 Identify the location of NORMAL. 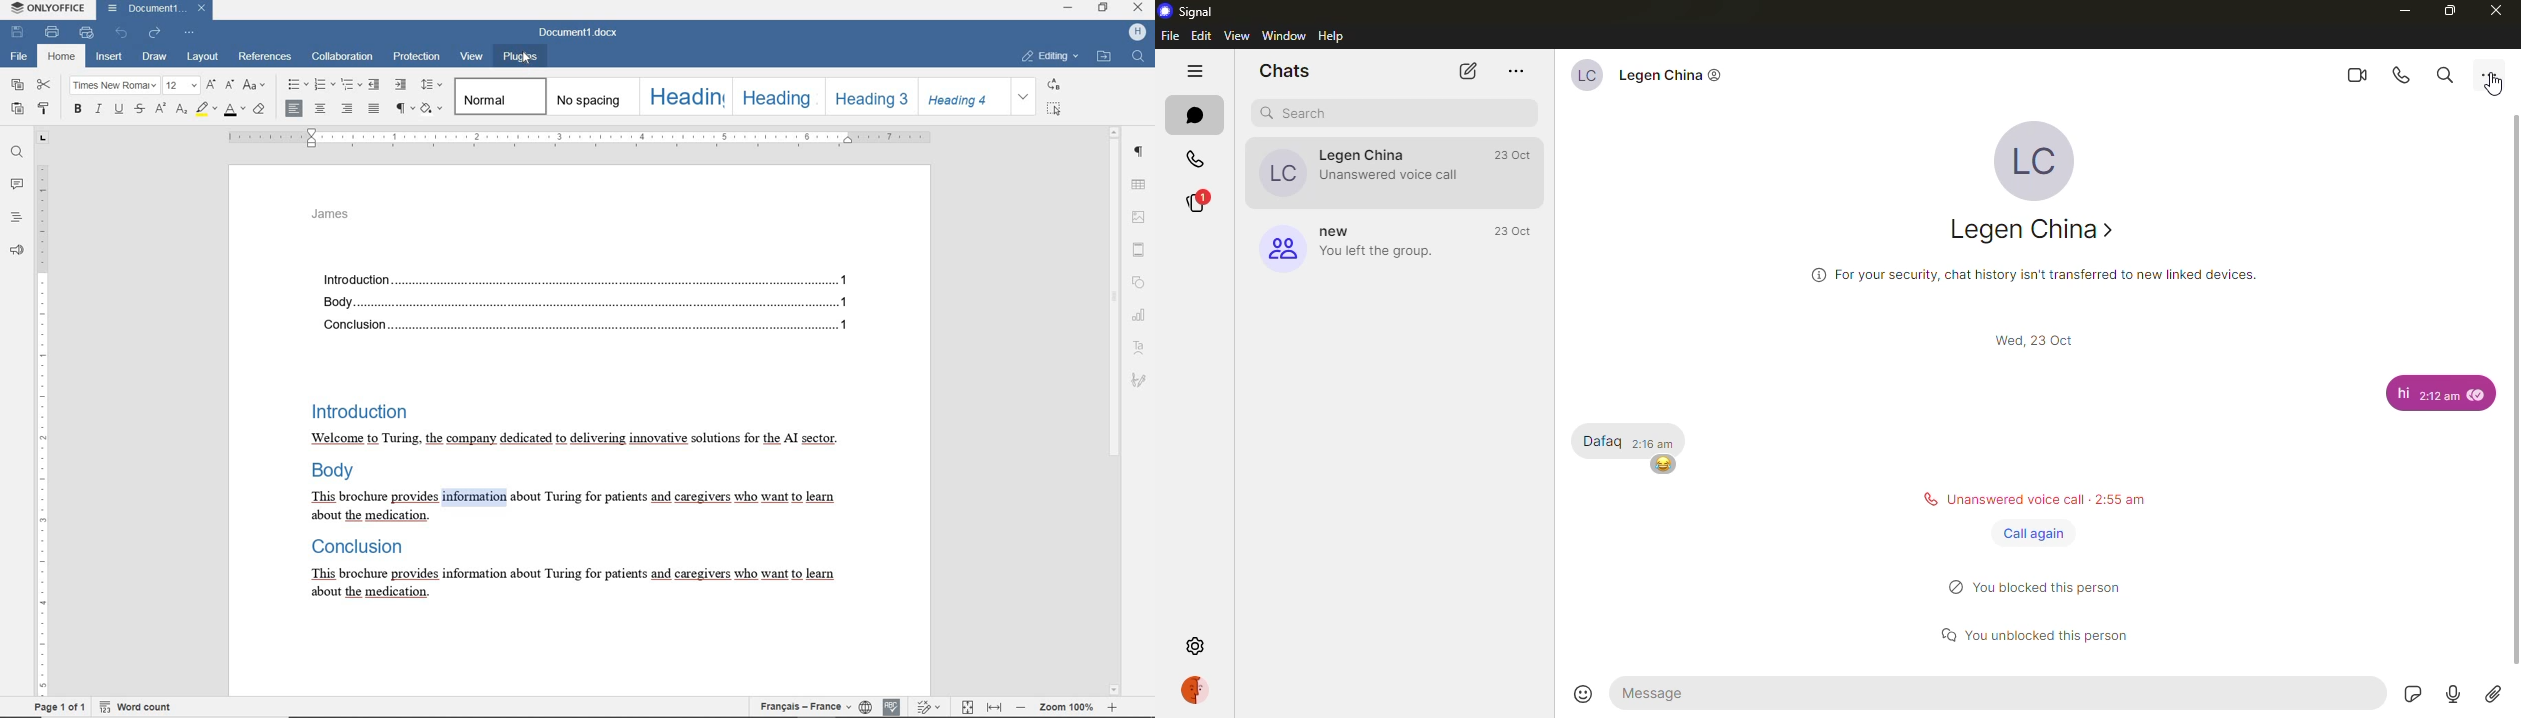
(499, 97).